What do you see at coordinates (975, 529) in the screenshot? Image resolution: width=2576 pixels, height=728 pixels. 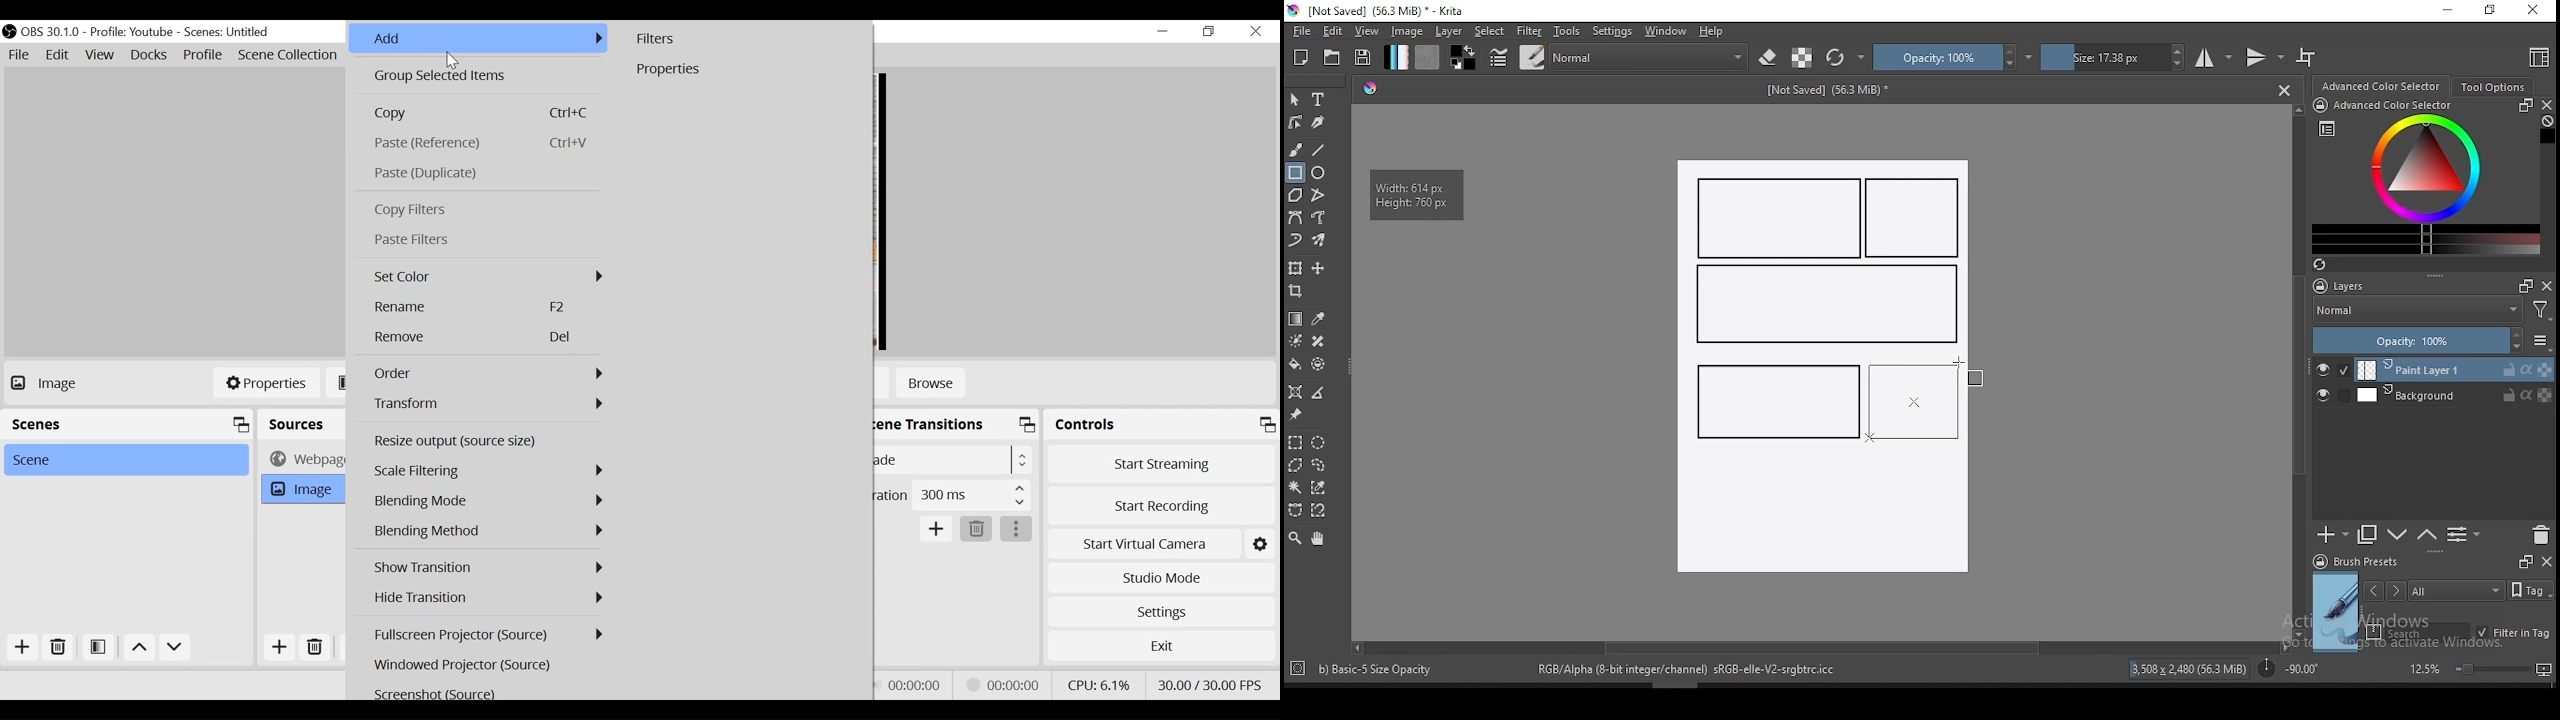 I see `Delete` at bounding box center [975, 529].